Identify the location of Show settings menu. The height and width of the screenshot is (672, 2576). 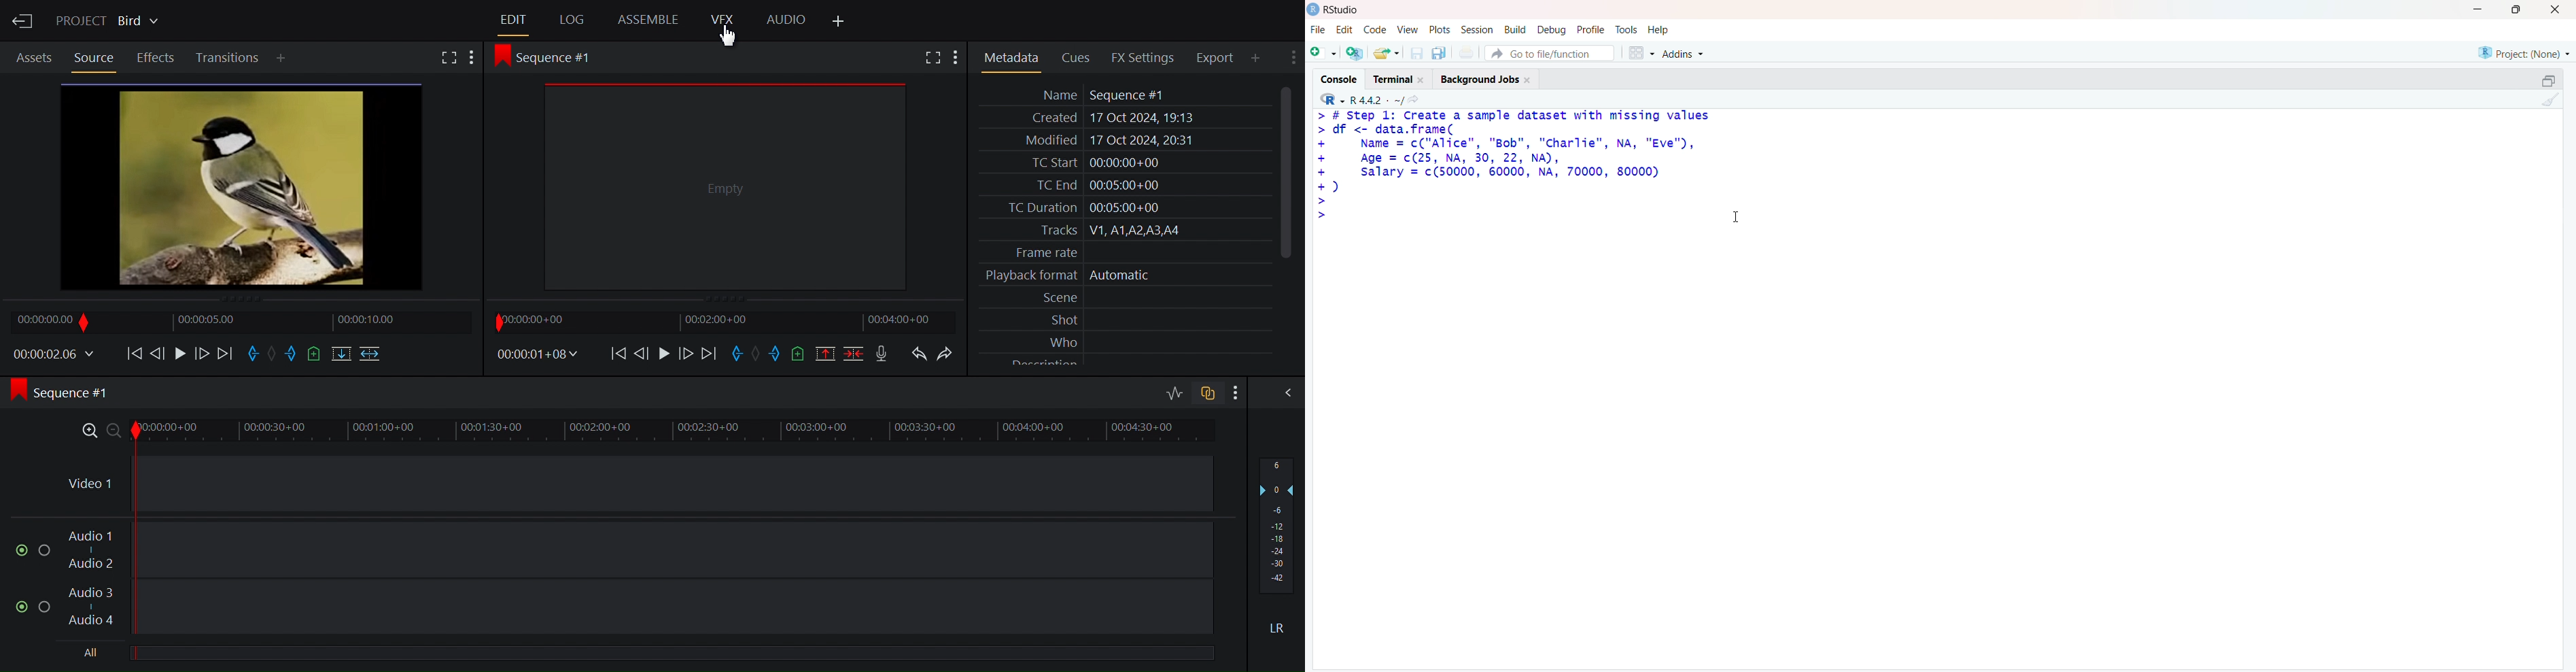
(954, 60).